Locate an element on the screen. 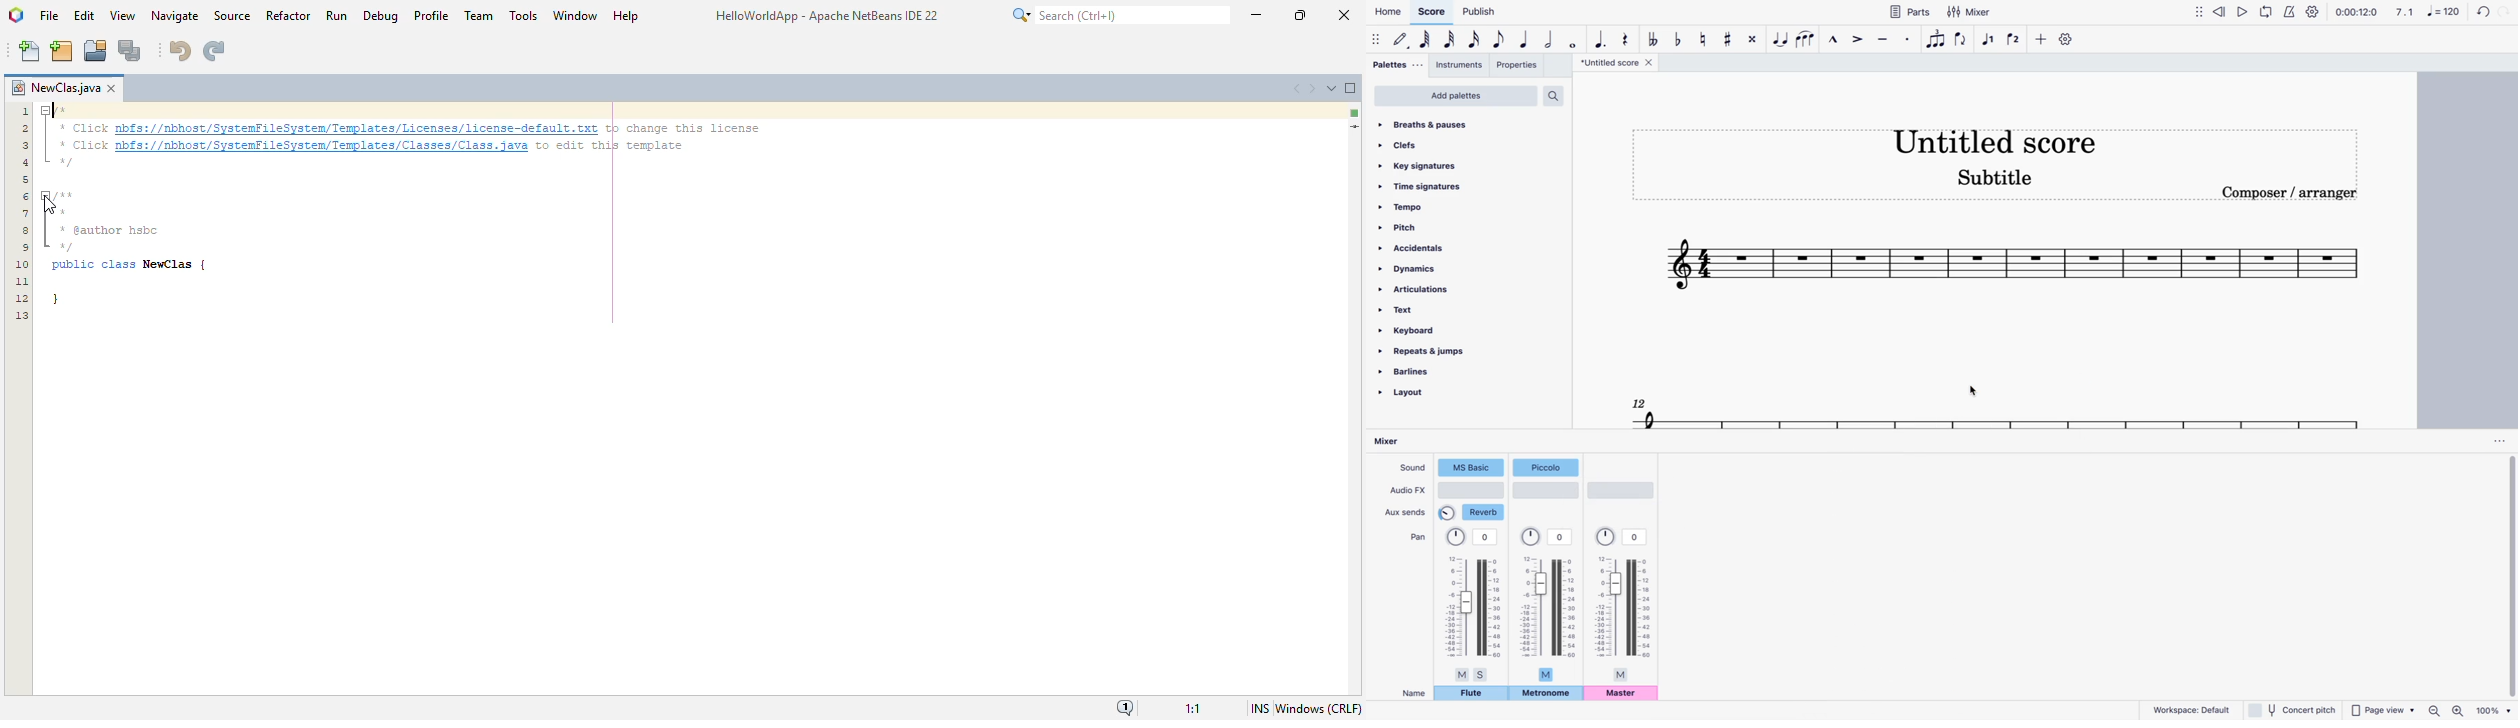 The width and height of the screenshot is (2520, 728). barlines is located at coordinates (1431, 371).